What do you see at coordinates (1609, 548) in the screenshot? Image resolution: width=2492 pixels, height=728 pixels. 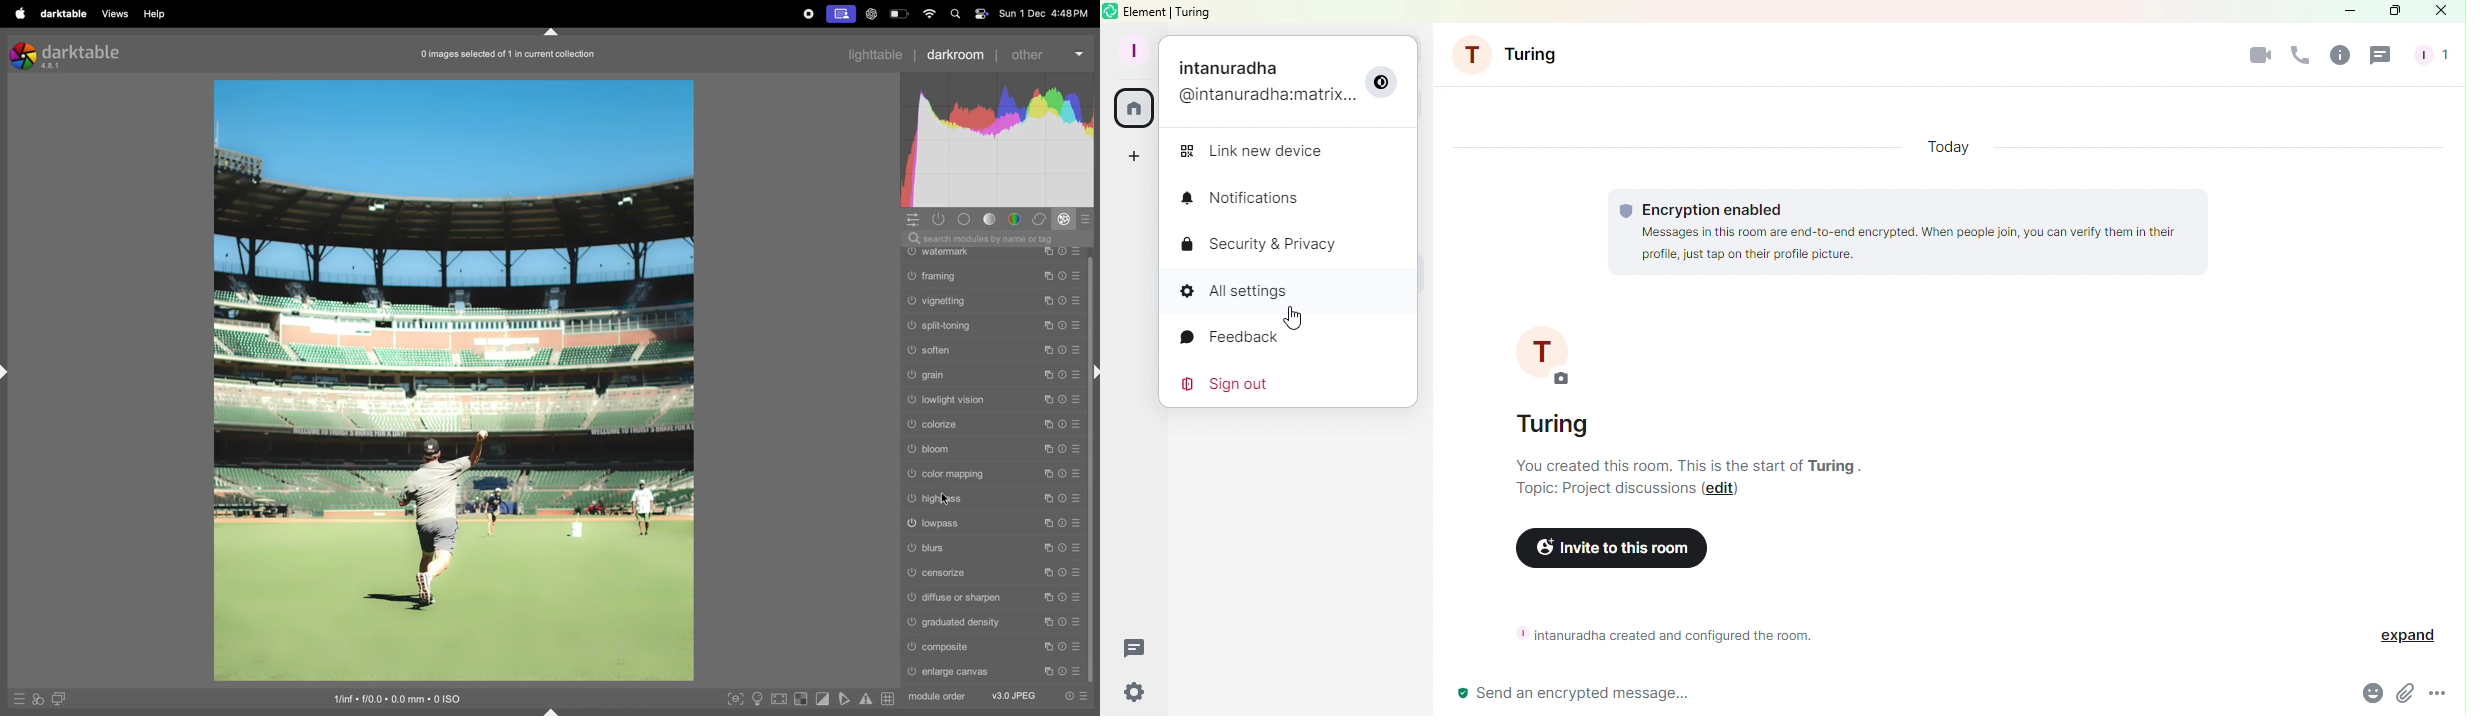 I see `Invite to this room` at bounding box center [1609, 548].